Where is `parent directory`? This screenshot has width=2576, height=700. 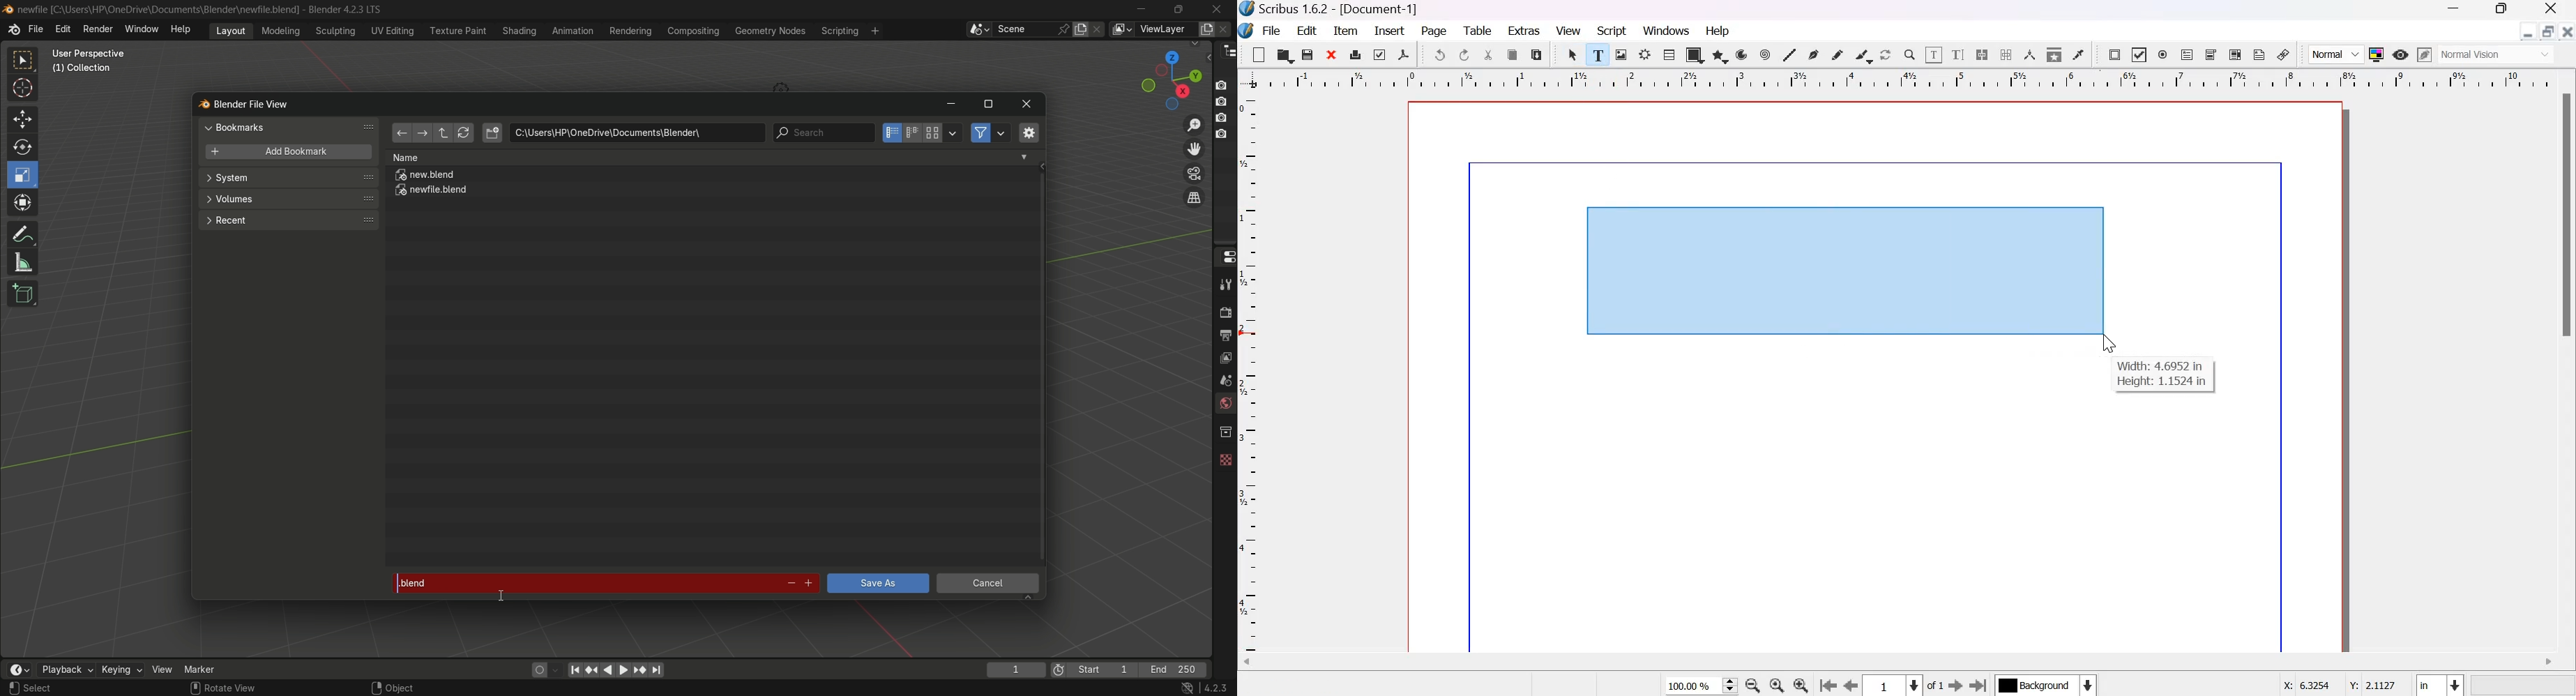 parent directory is located at coordinates (445, 133).